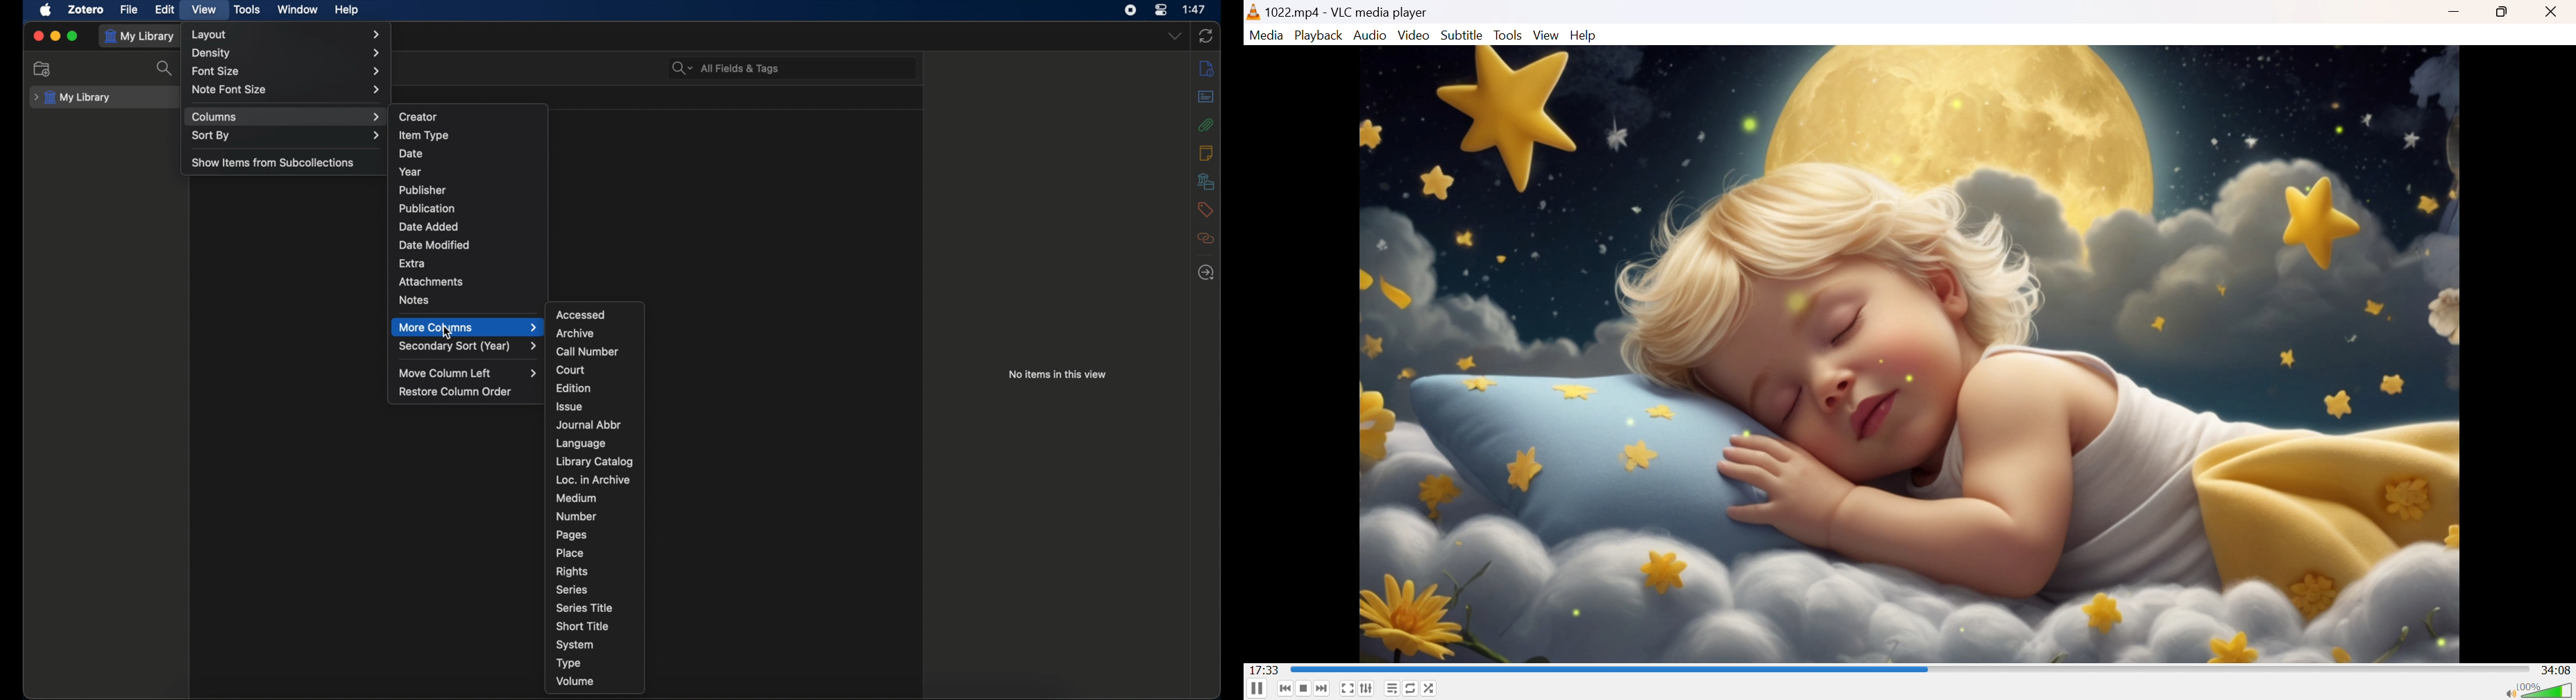  I want to click on series, so click(572, 590).